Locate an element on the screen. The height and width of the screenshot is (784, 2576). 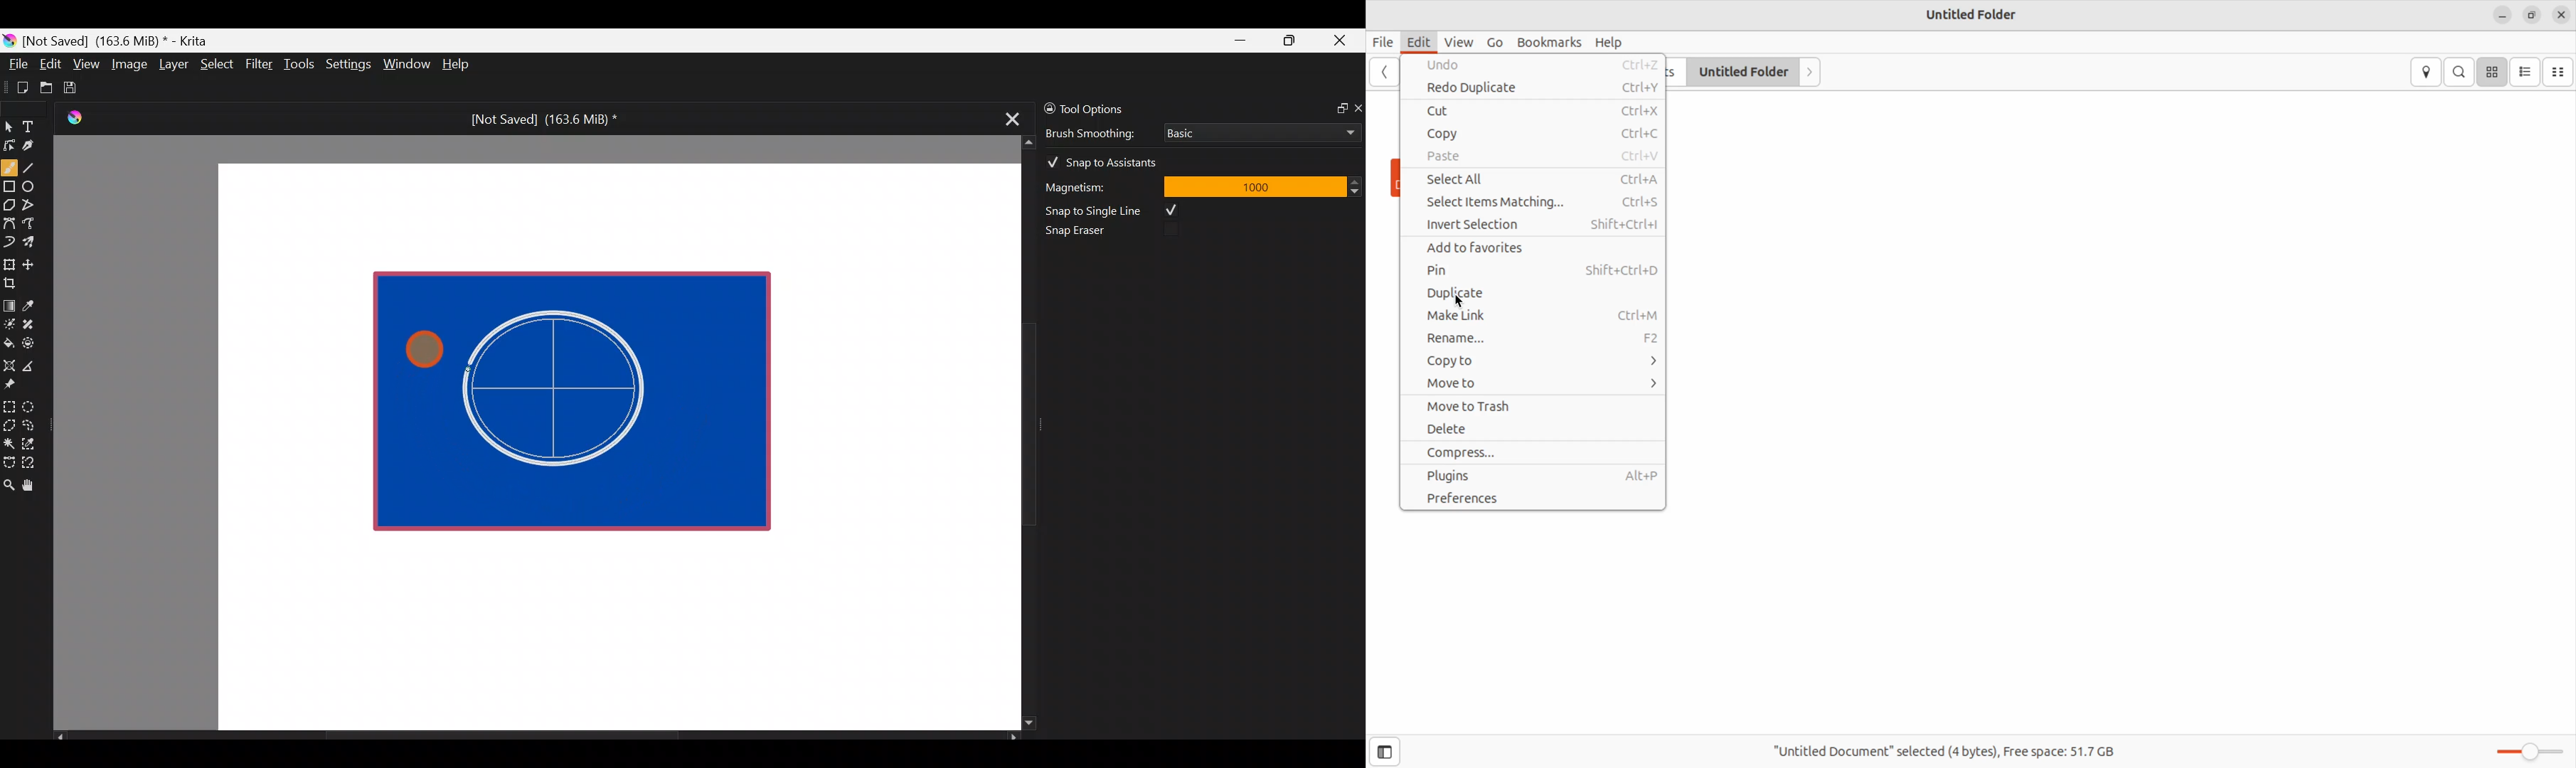
[Not Saved] (163.6 MiB) * is located at coordinates (538, 119).